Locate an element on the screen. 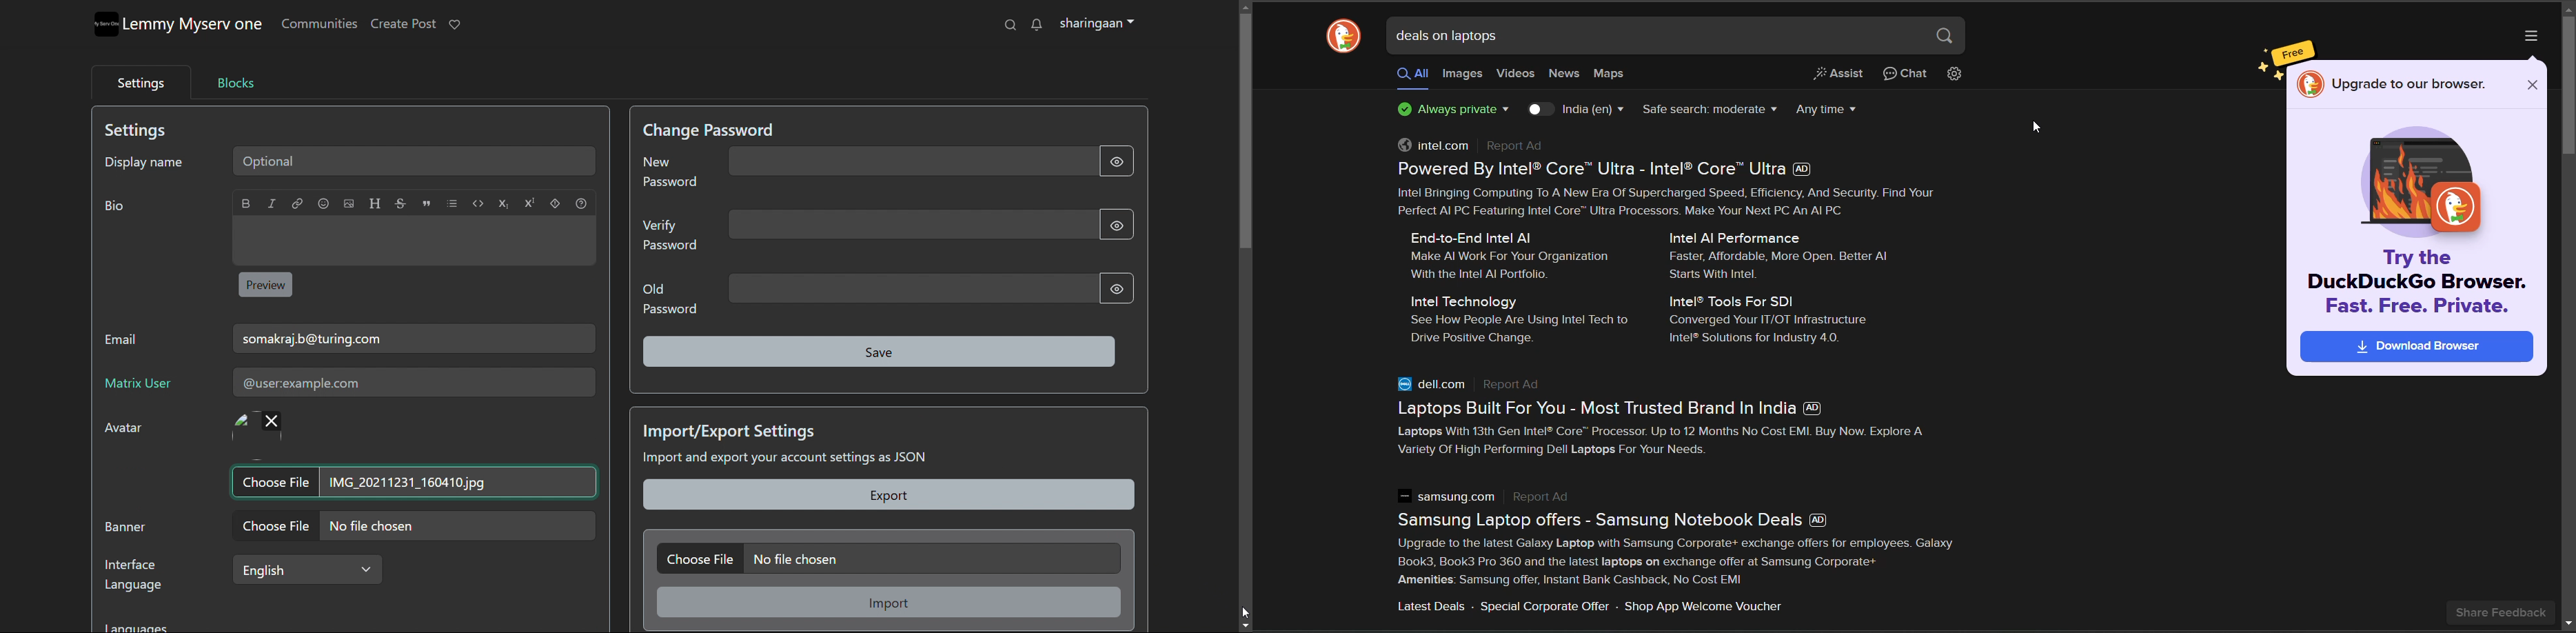 Image resolution: width=2576 pixels, height=644 pixels. remove avatar is located at coordinates (271, 421).